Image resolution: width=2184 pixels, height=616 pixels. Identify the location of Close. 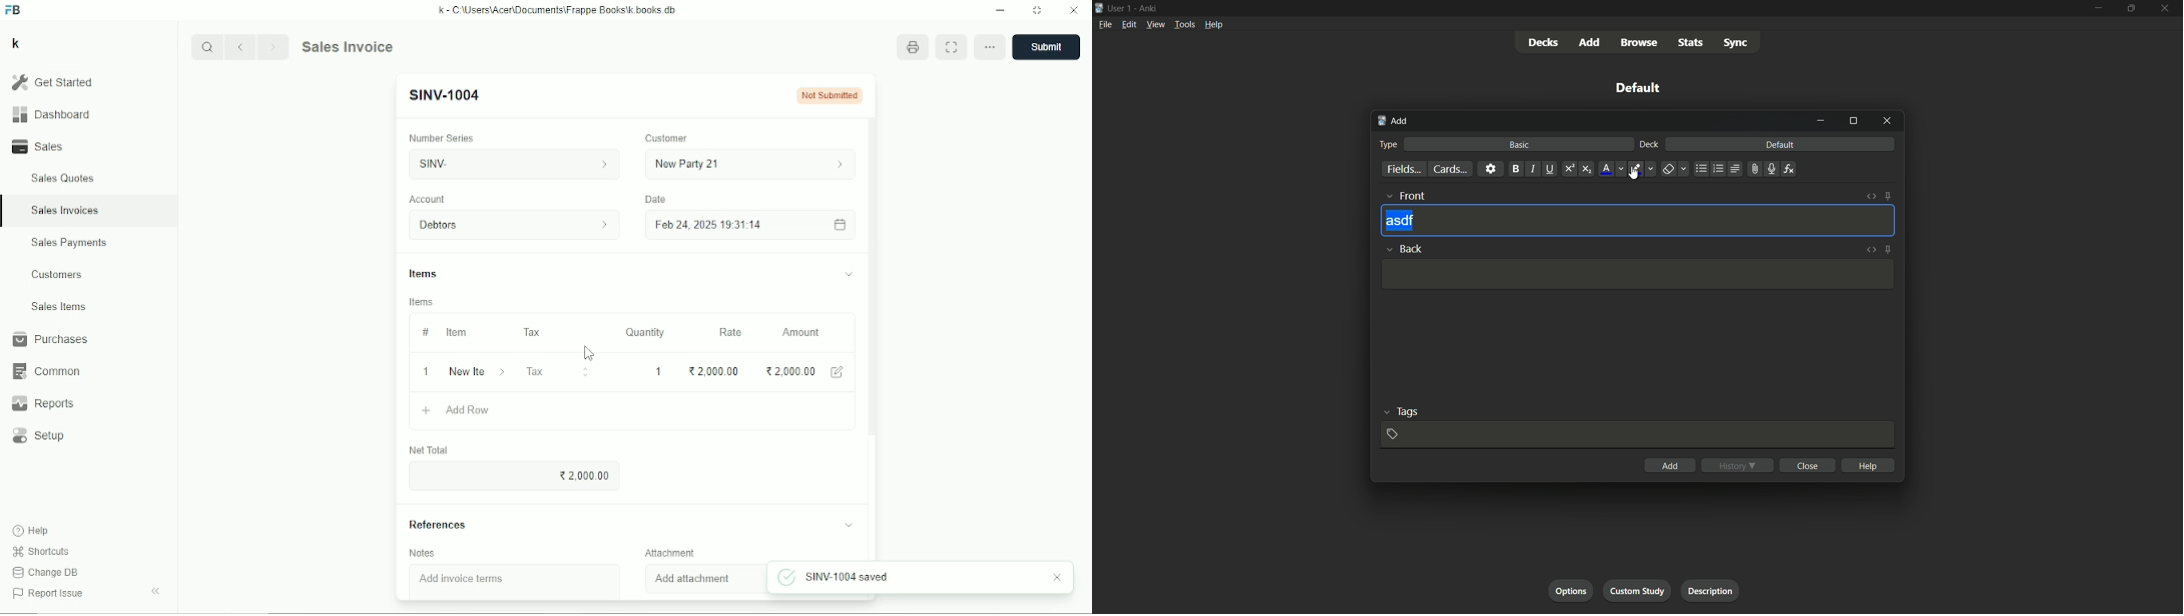
(1074, 11).